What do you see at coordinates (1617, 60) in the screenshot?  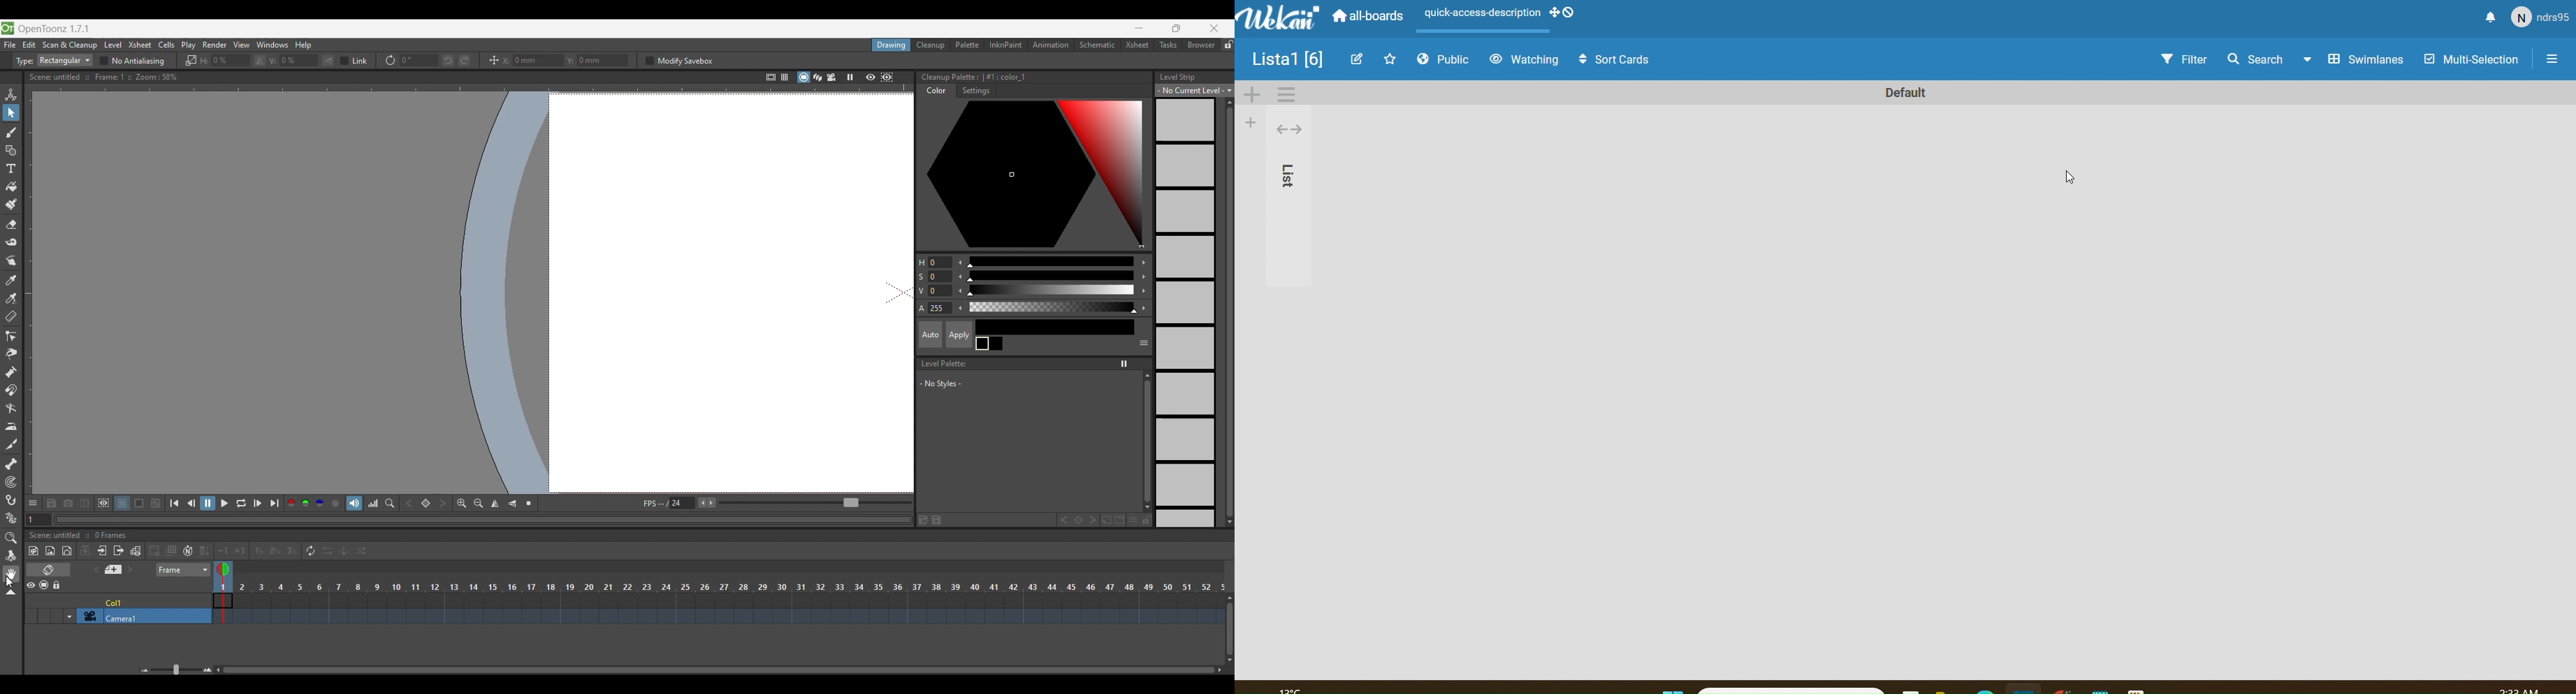 I see `Sort Cards` at bounding box center [1617, 60].